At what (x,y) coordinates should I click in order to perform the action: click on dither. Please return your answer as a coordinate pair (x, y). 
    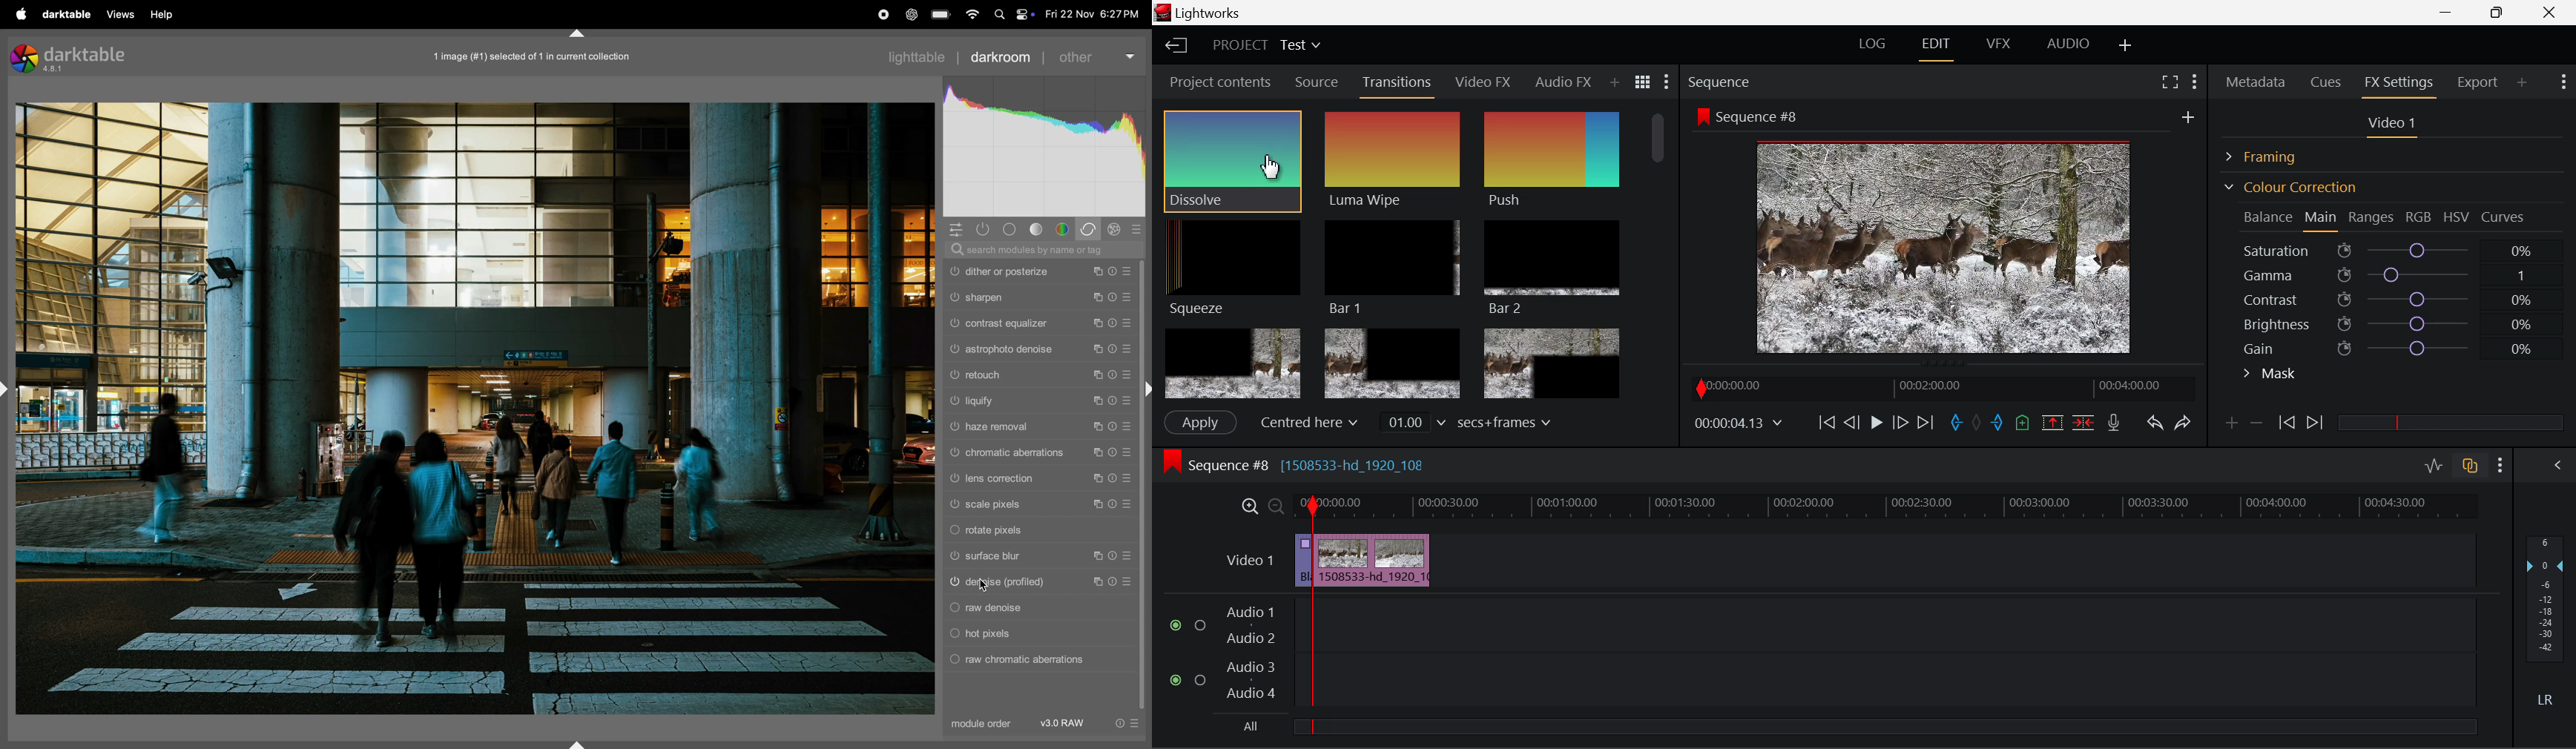
    Looking at the image, I should click on (1040, 273).